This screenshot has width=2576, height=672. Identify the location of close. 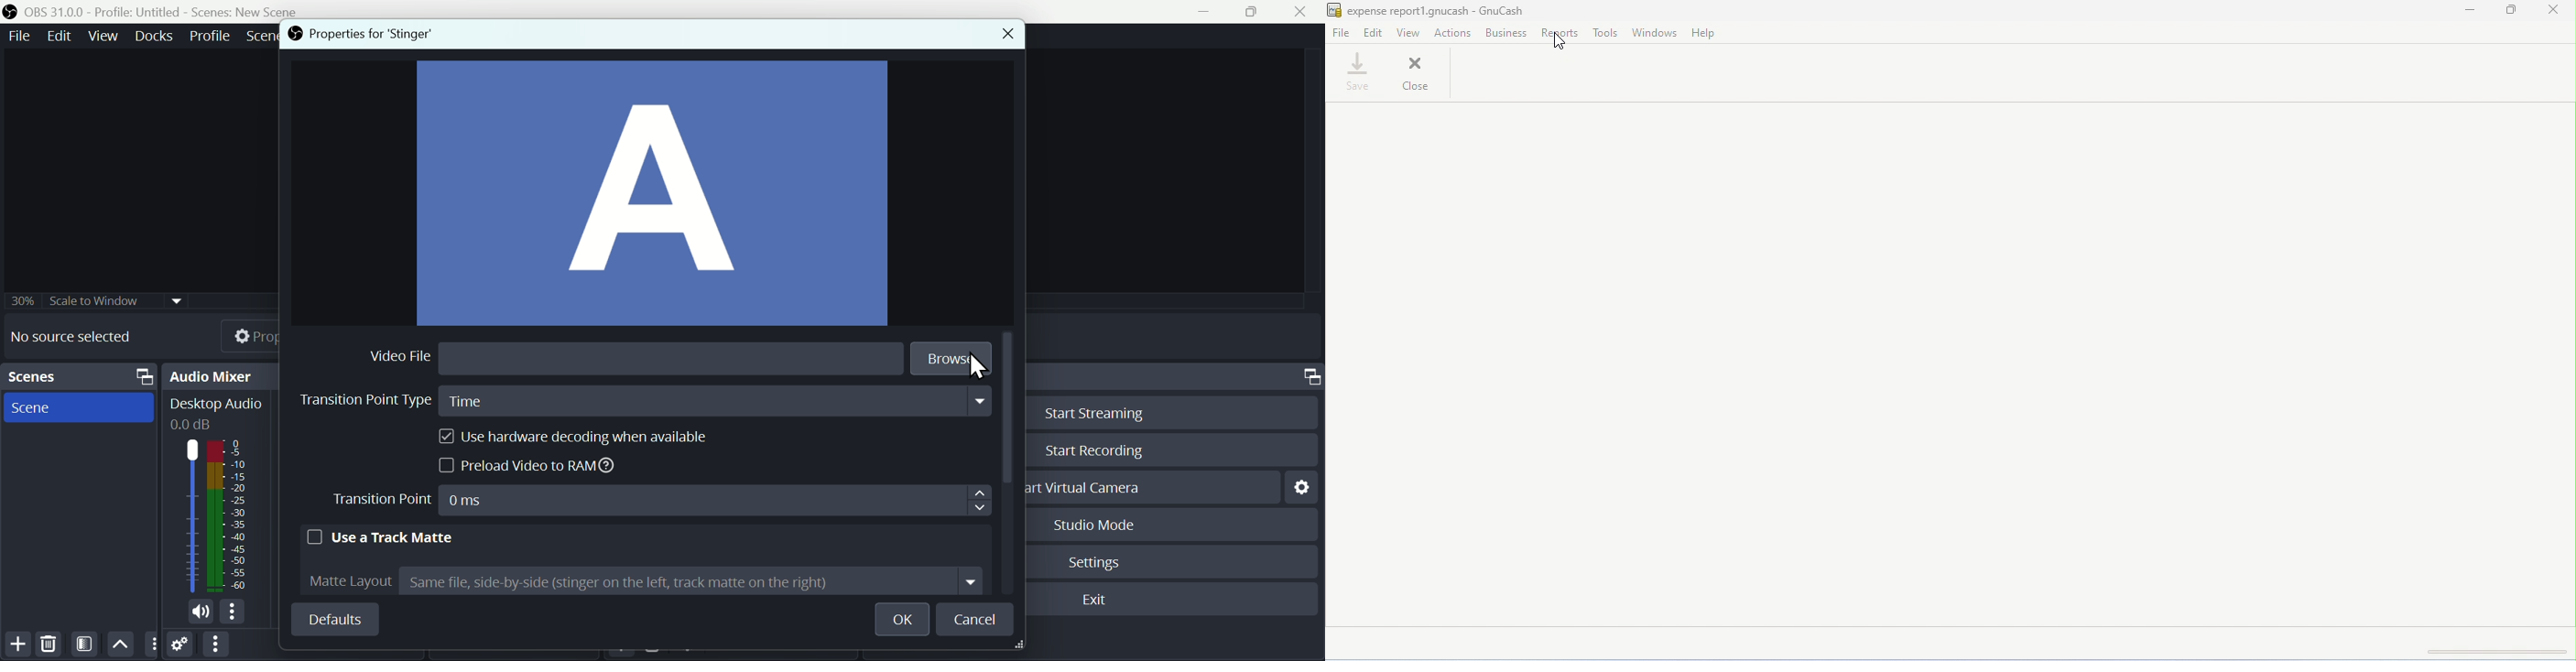
(2553, 11).